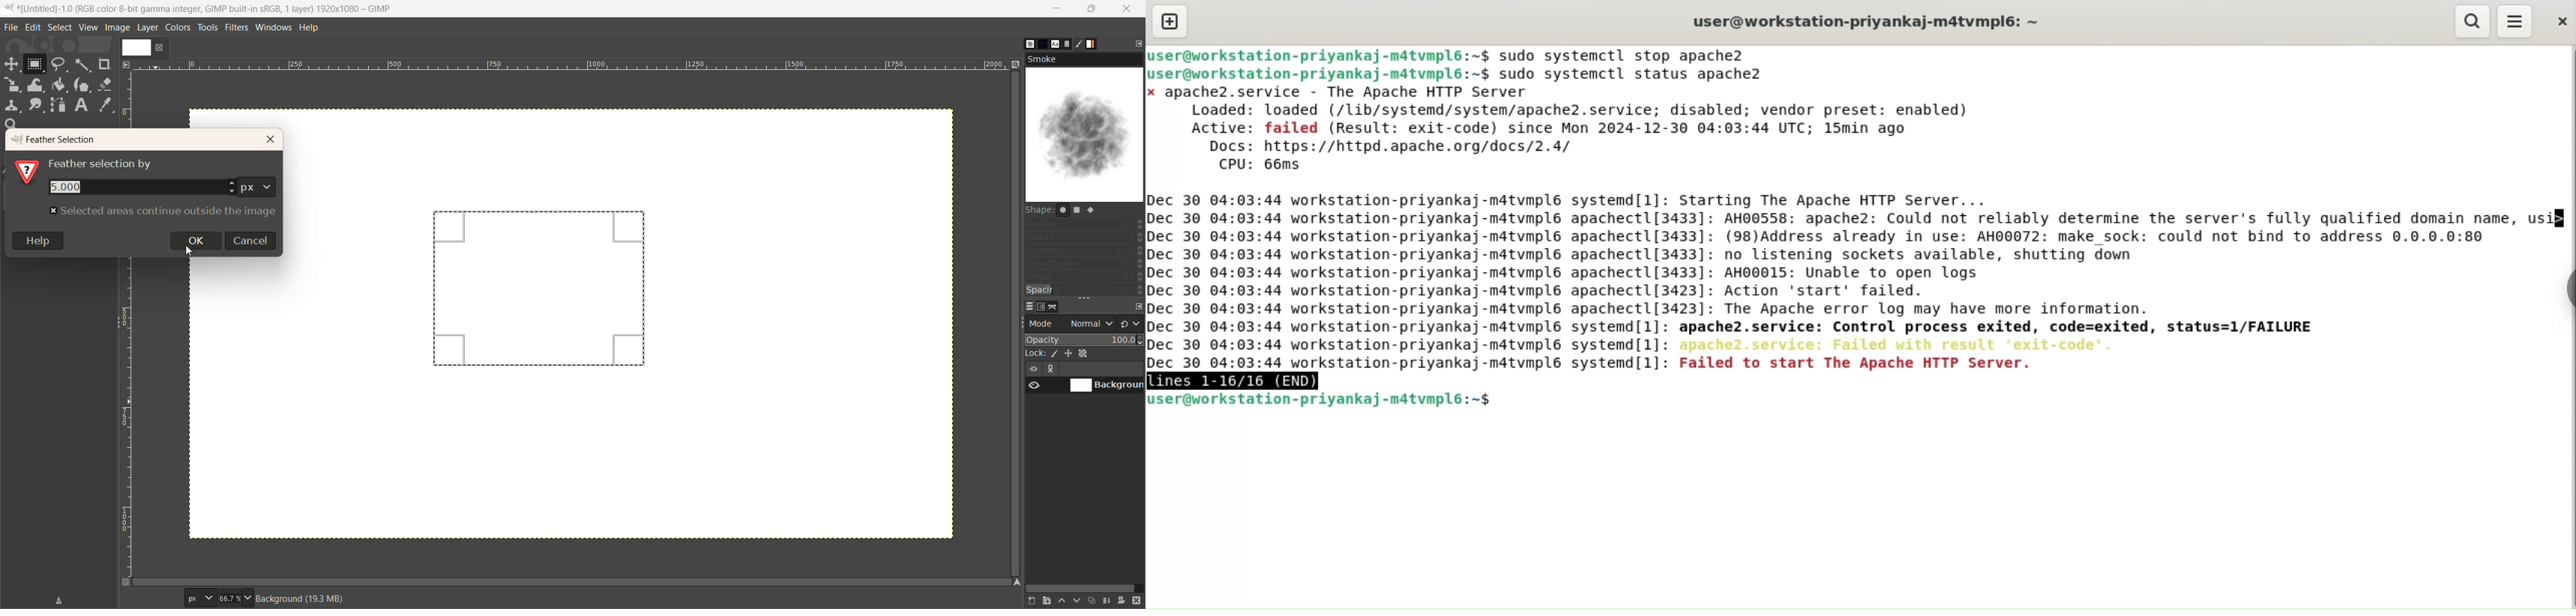 This screenshot has width=2576, height=616. What do you see at coordinates (1055, 354) in the screenshot?
I see `lock pixels` at bounding box center [1055, 354].